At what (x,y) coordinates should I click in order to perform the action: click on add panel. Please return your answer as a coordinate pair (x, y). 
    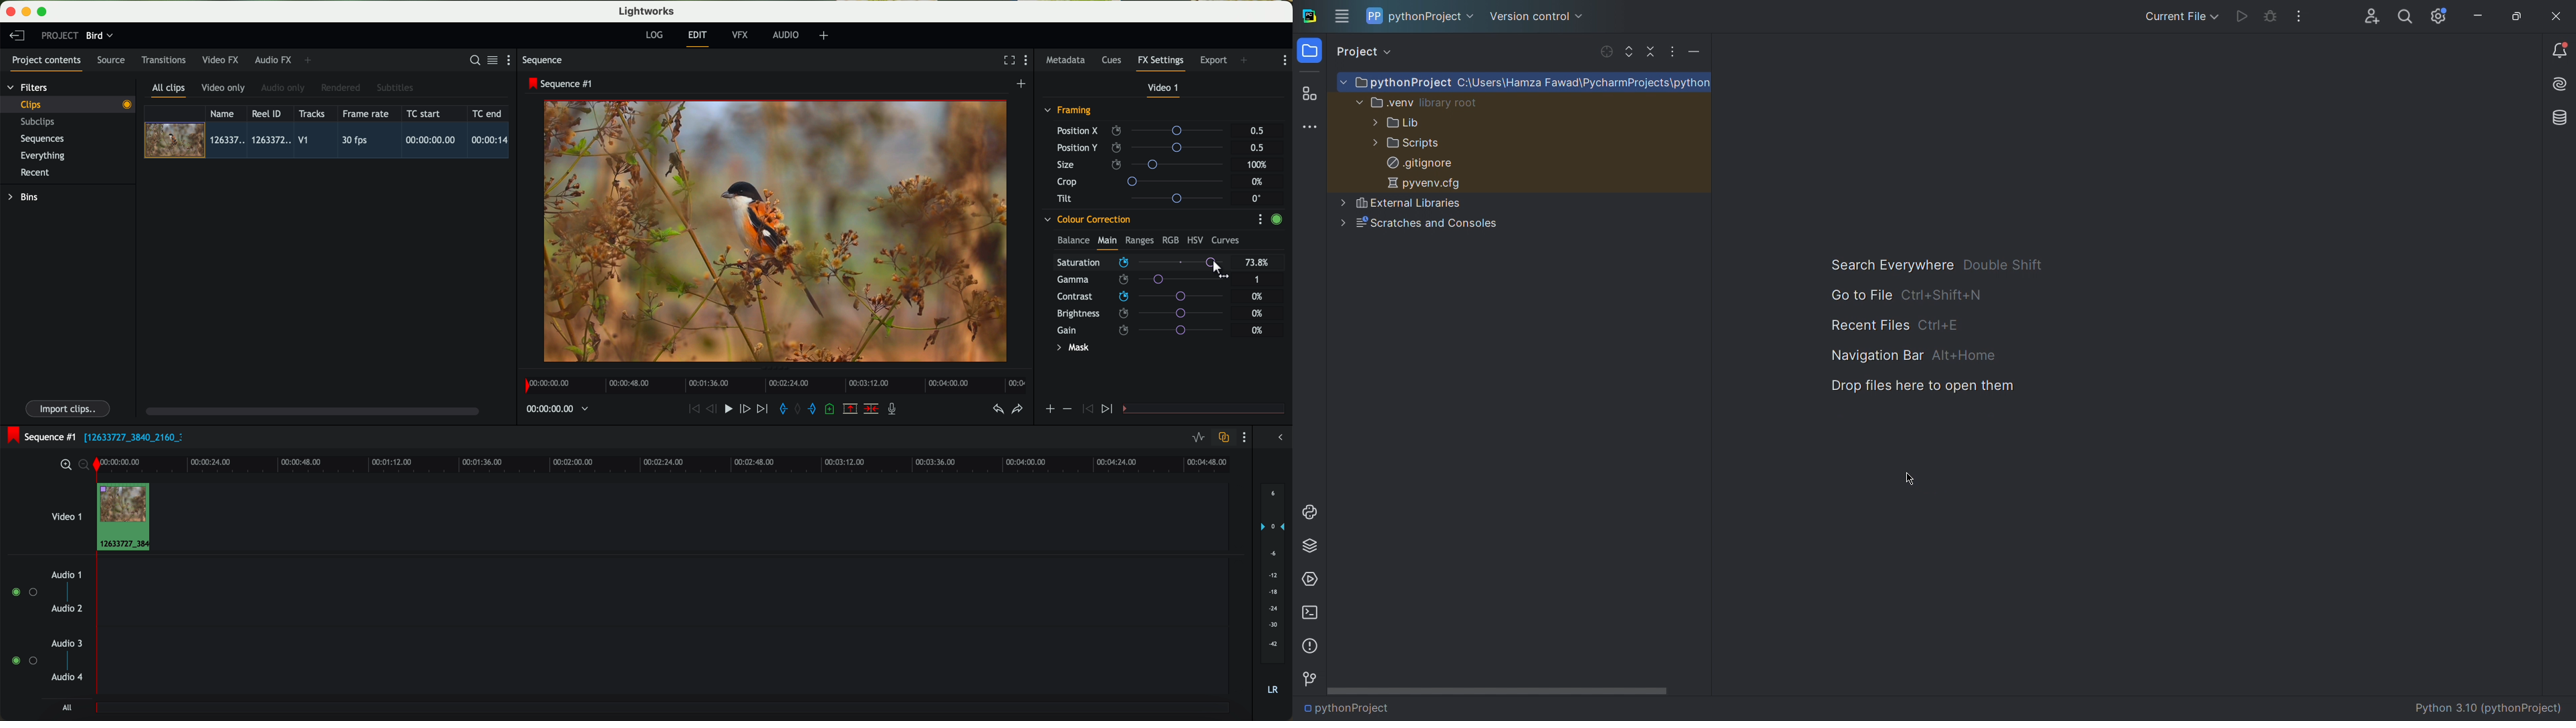
    Looking at the image, I should click on (1247, 61).